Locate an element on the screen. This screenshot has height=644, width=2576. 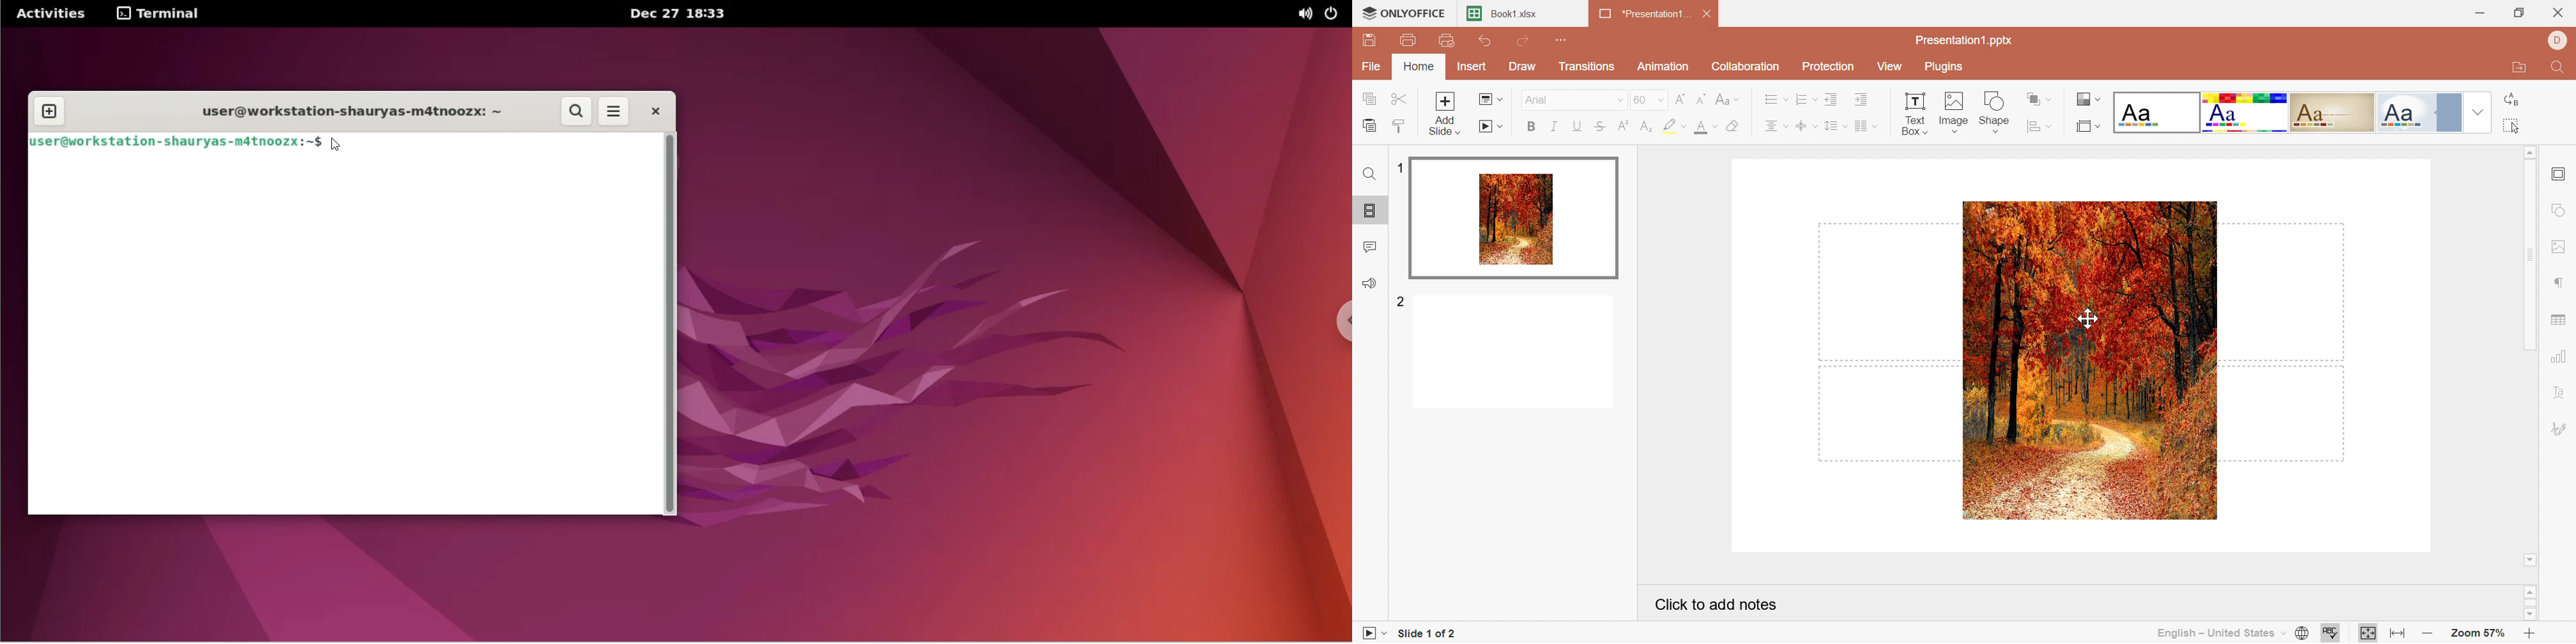
Underline is located at coordinates (1576, 125).